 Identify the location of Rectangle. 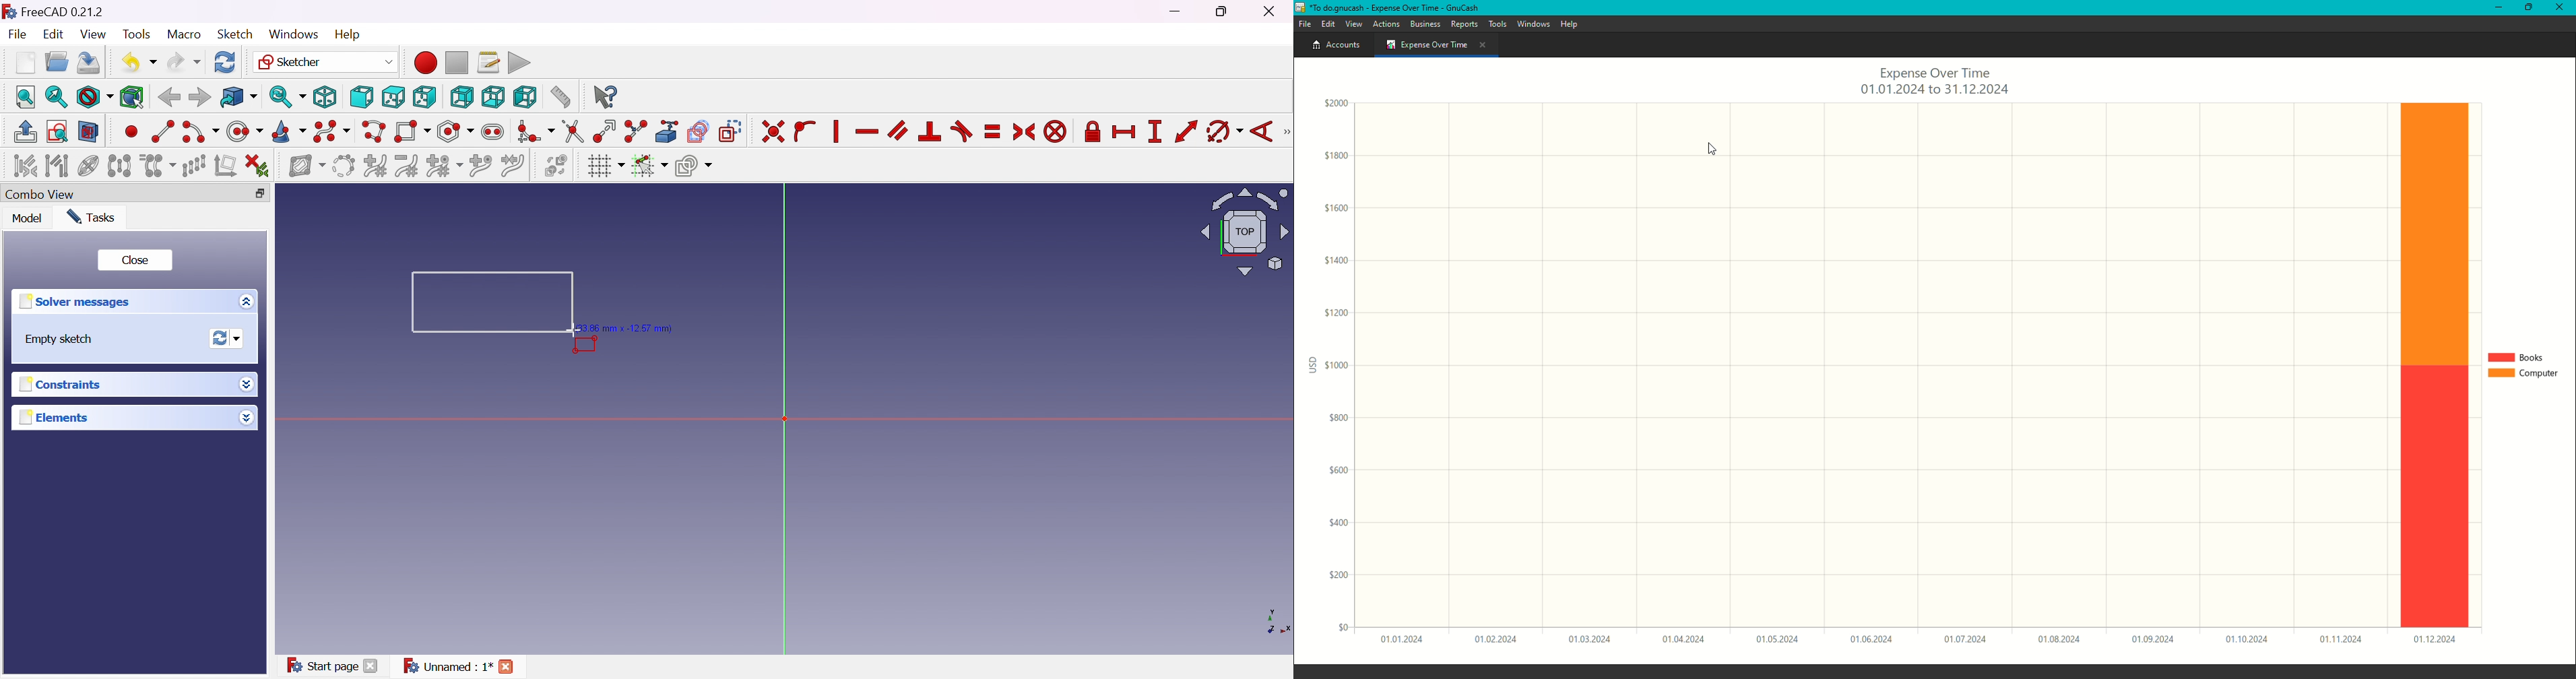
(484, 300).